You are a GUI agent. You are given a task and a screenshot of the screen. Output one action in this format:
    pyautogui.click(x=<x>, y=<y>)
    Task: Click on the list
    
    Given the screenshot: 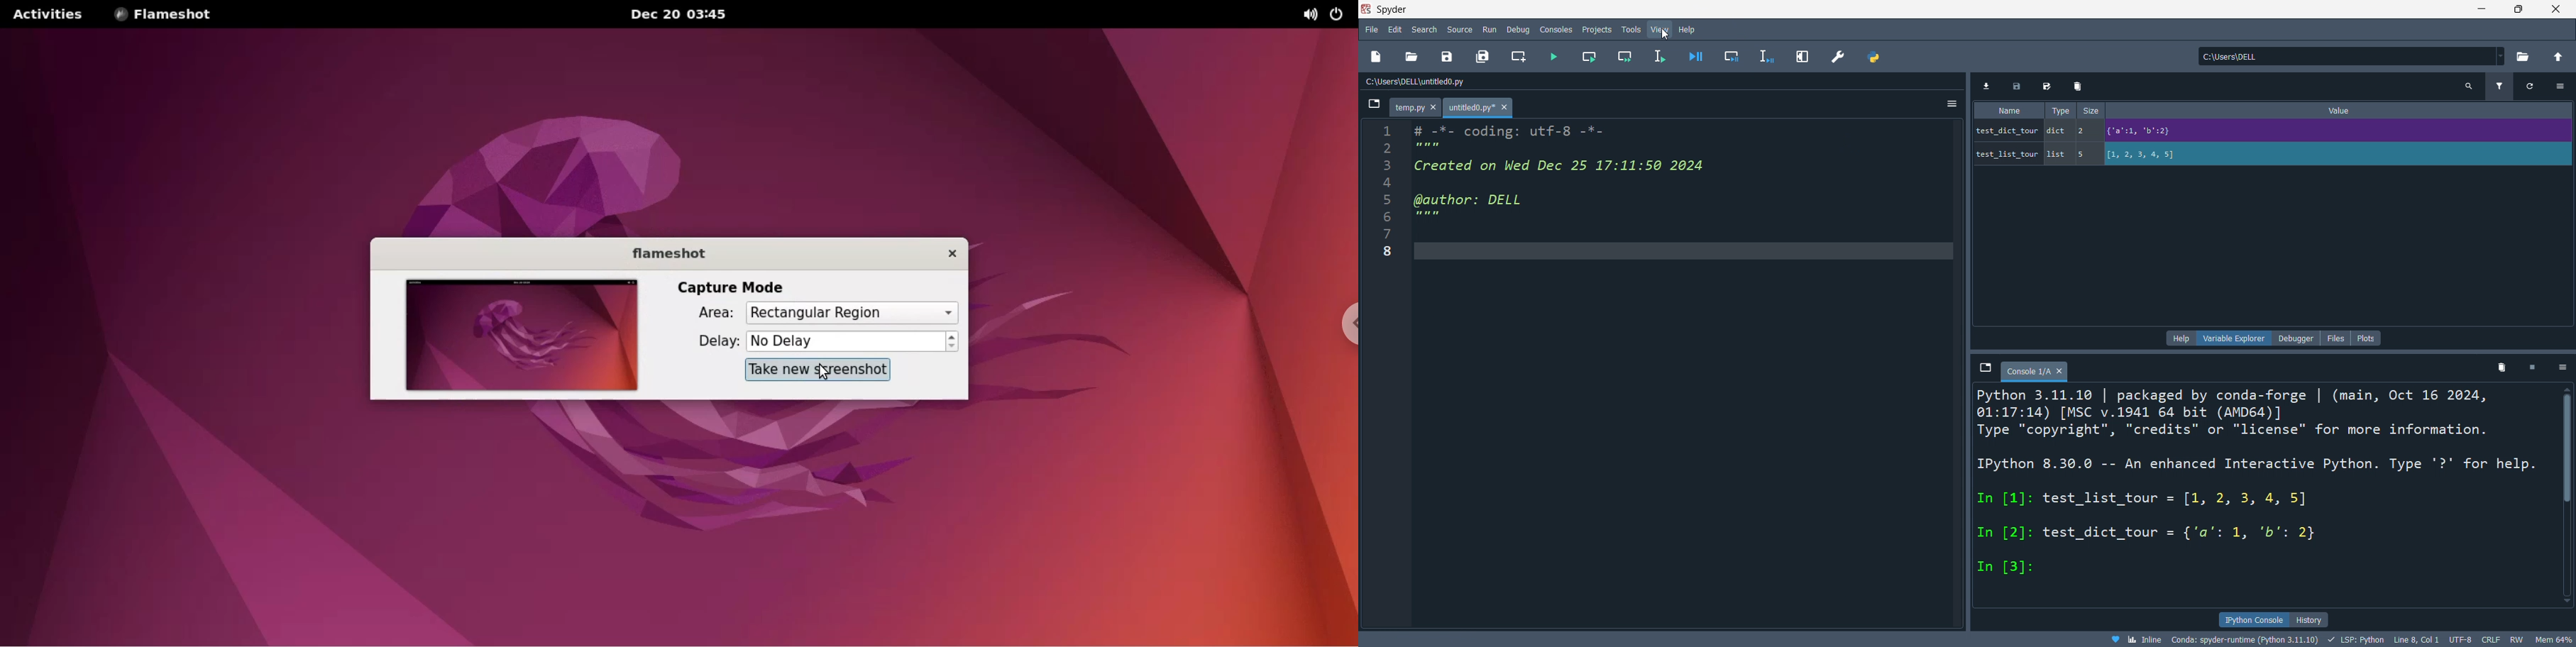 What is the action you would take?
    pyautogui.click(x=2058, y=155)
    